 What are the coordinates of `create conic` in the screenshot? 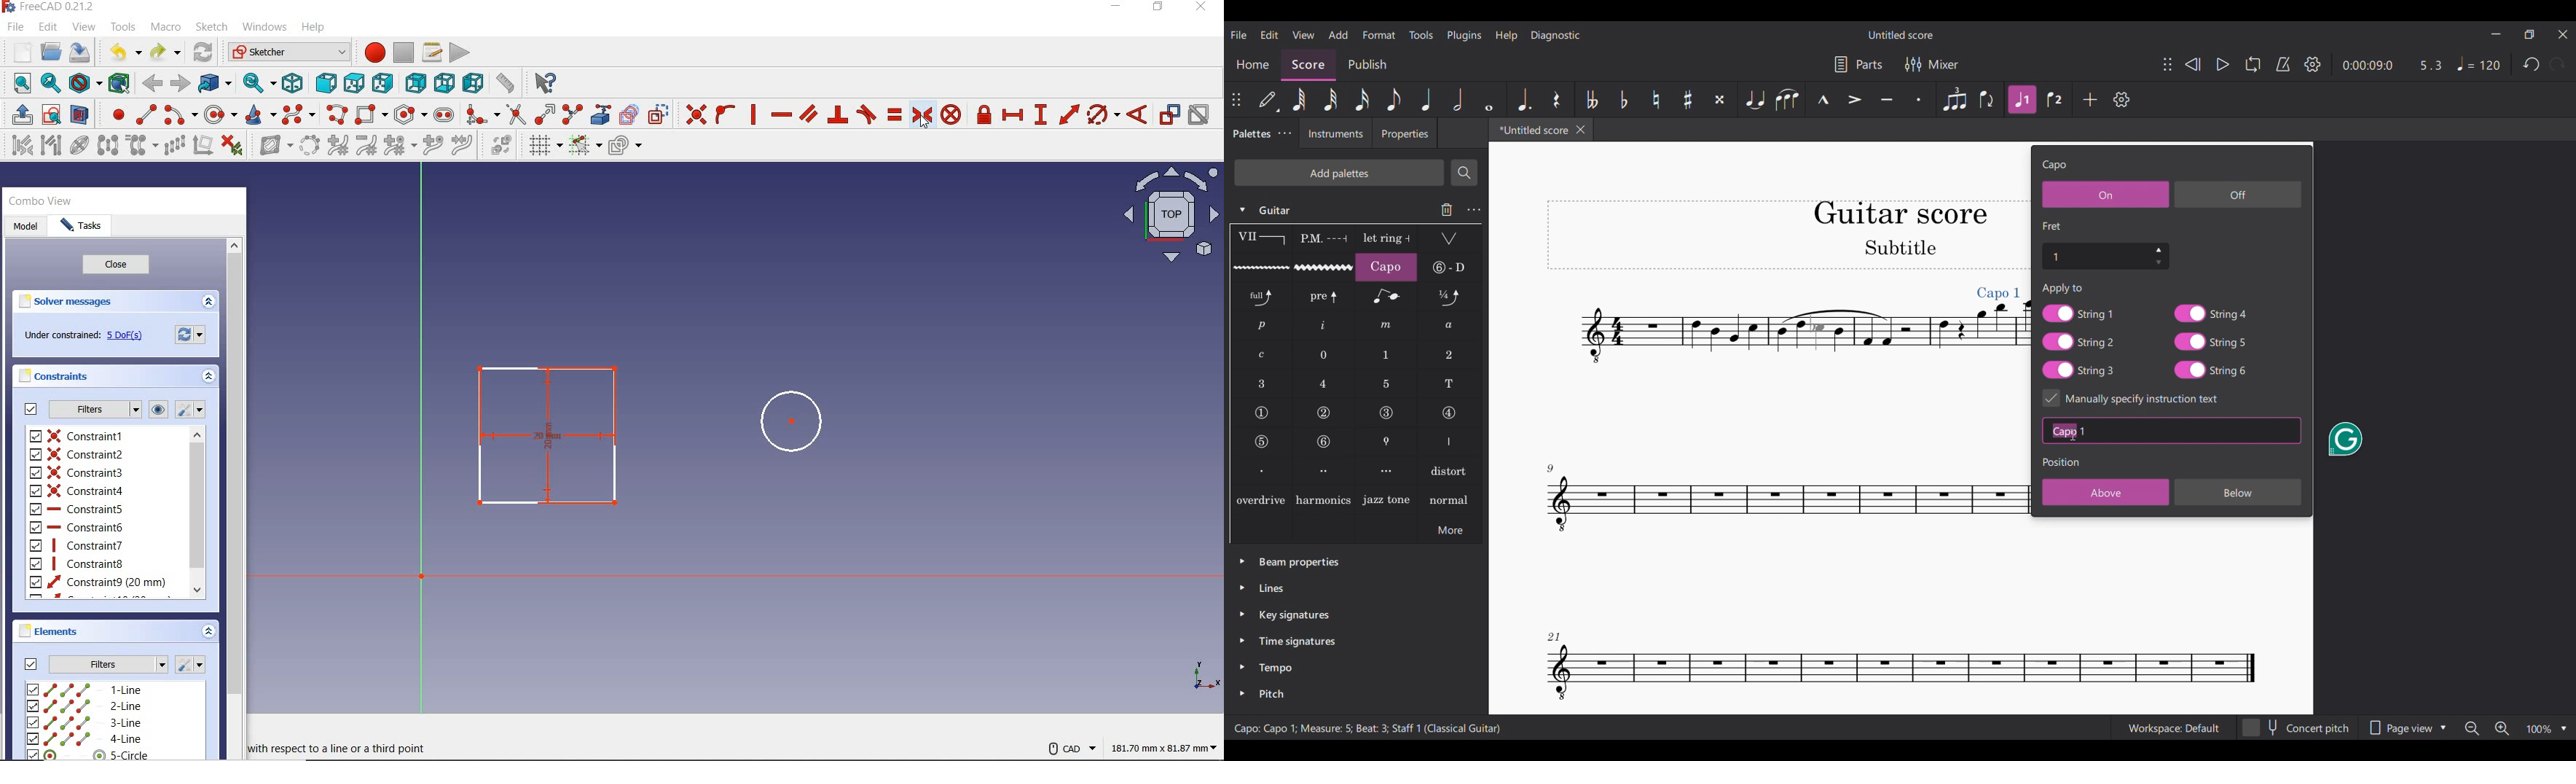 It's located at (261, 115).